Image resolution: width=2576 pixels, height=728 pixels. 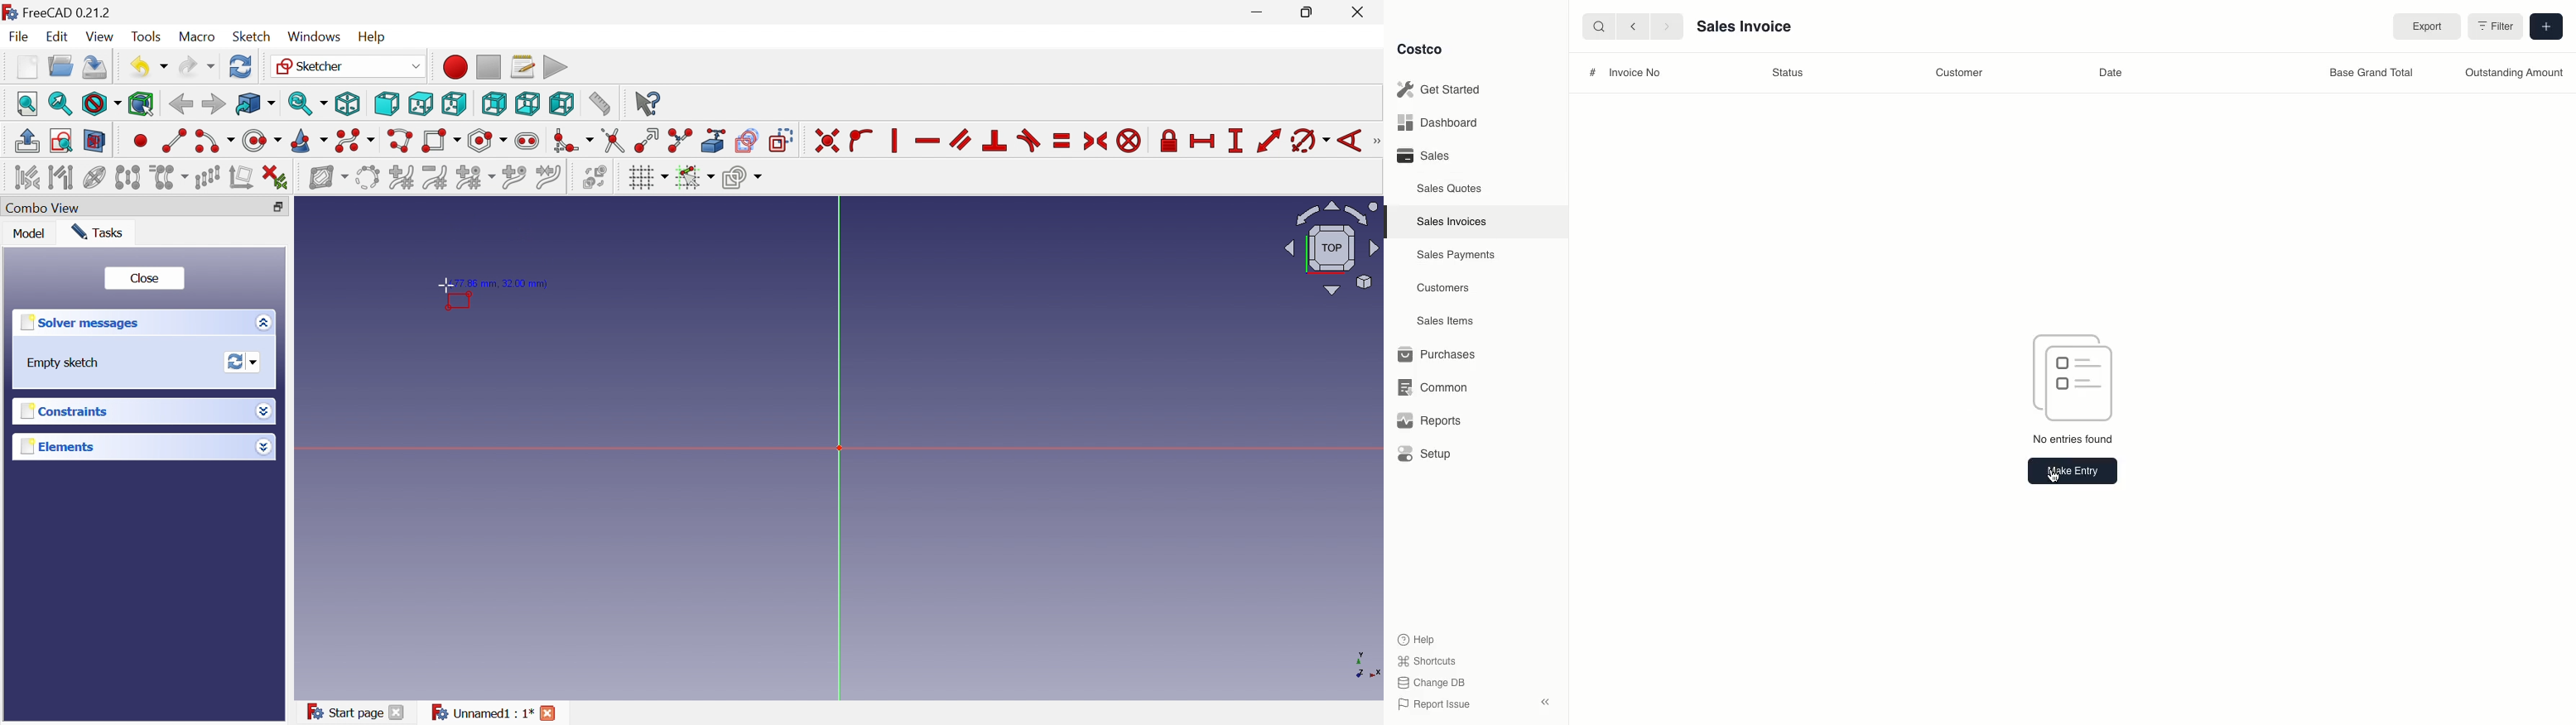 What do you see at coordinates (453, 103) in the screenshot?
I see `Right` at bounding box center [453, 103].